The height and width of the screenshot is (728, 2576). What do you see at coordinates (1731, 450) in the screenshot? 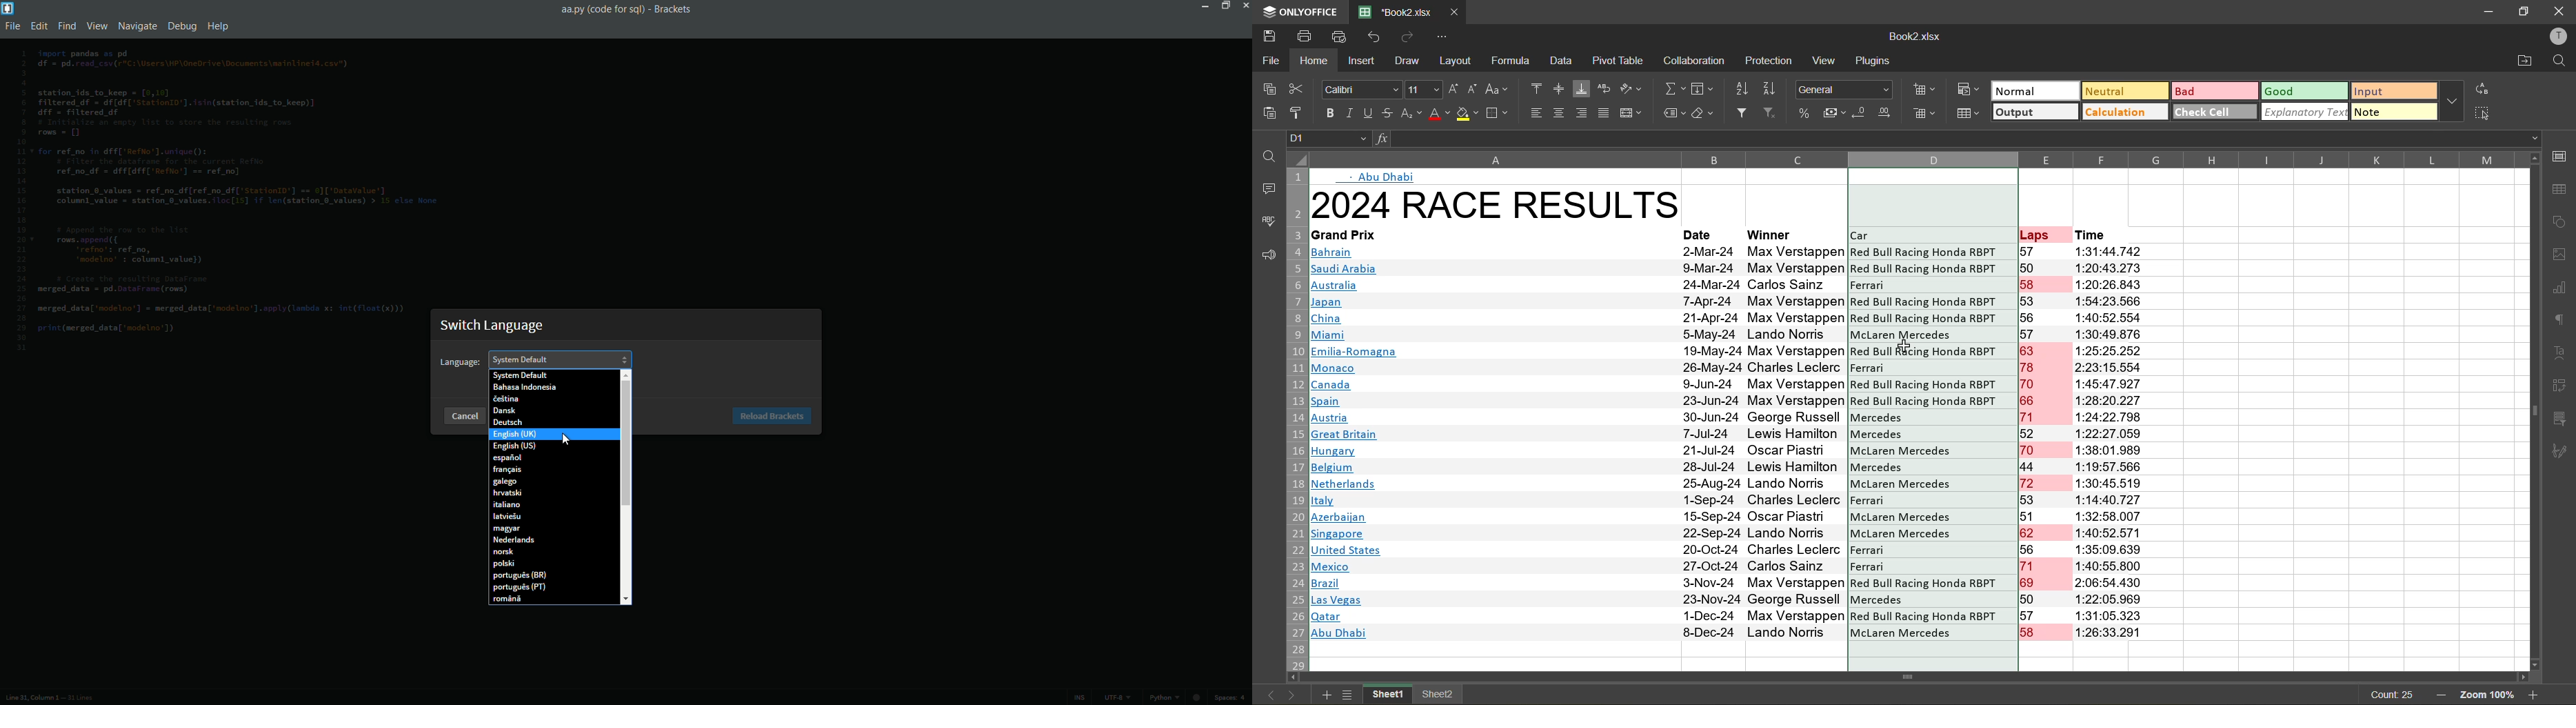
I see `Hungary 21-Jul-24 Oscar Piastr McLaren Mercedes 70 1:38:01.989` at bounding box center [1731, 450].